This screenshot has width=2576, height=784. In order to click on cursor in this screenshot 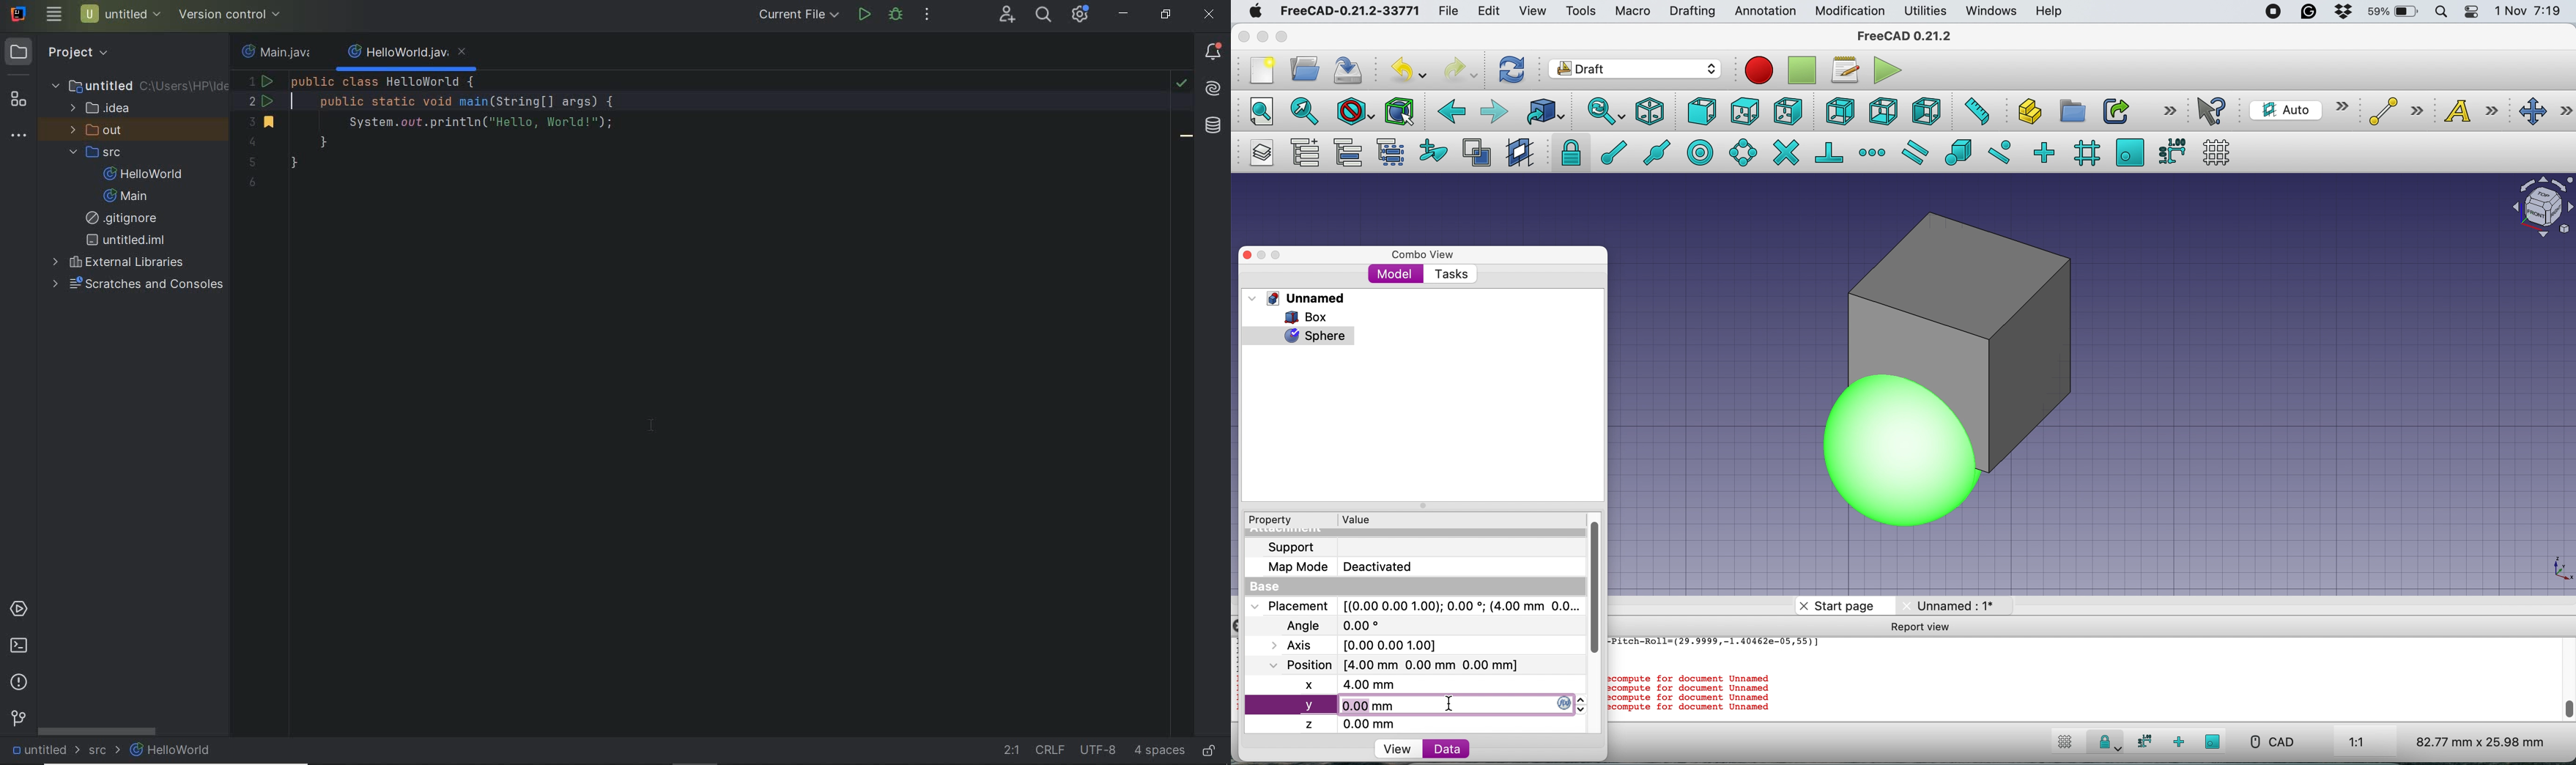, I will do `click(1454, 704)`.